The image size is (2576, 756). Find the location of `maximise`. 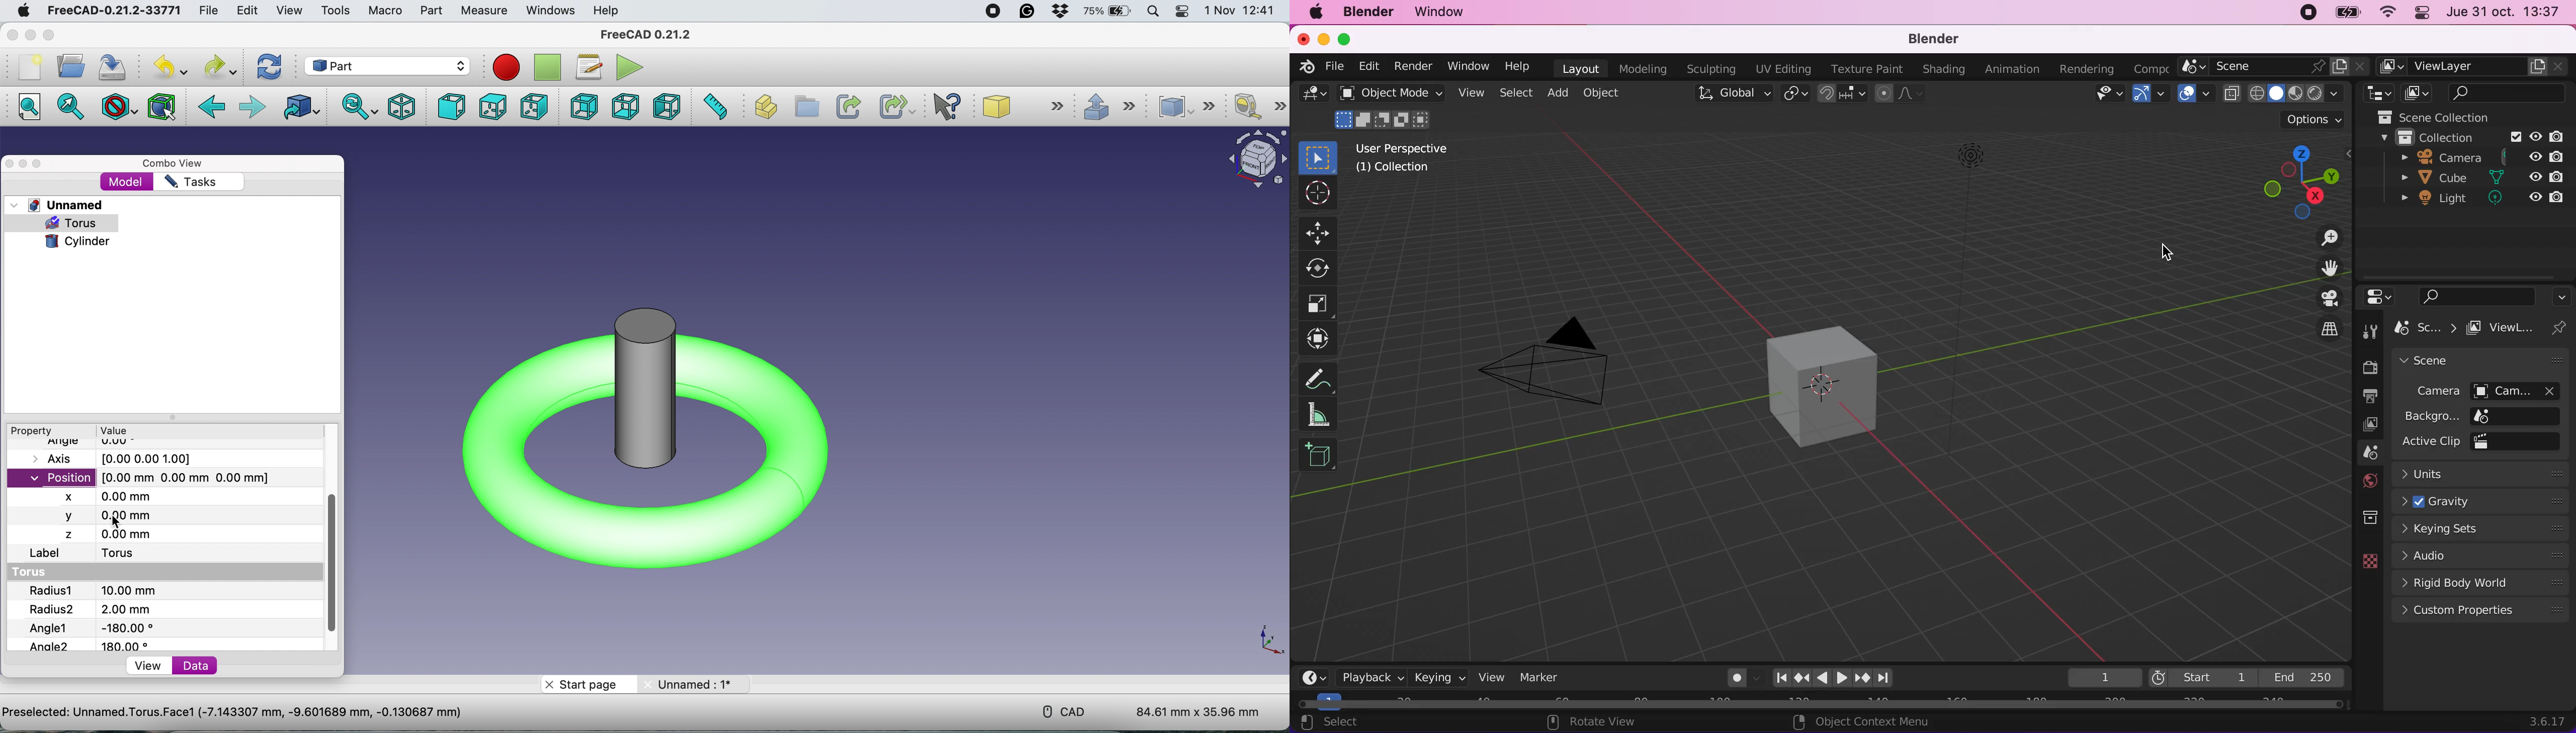

maximise is located at coordinates (50, 36).